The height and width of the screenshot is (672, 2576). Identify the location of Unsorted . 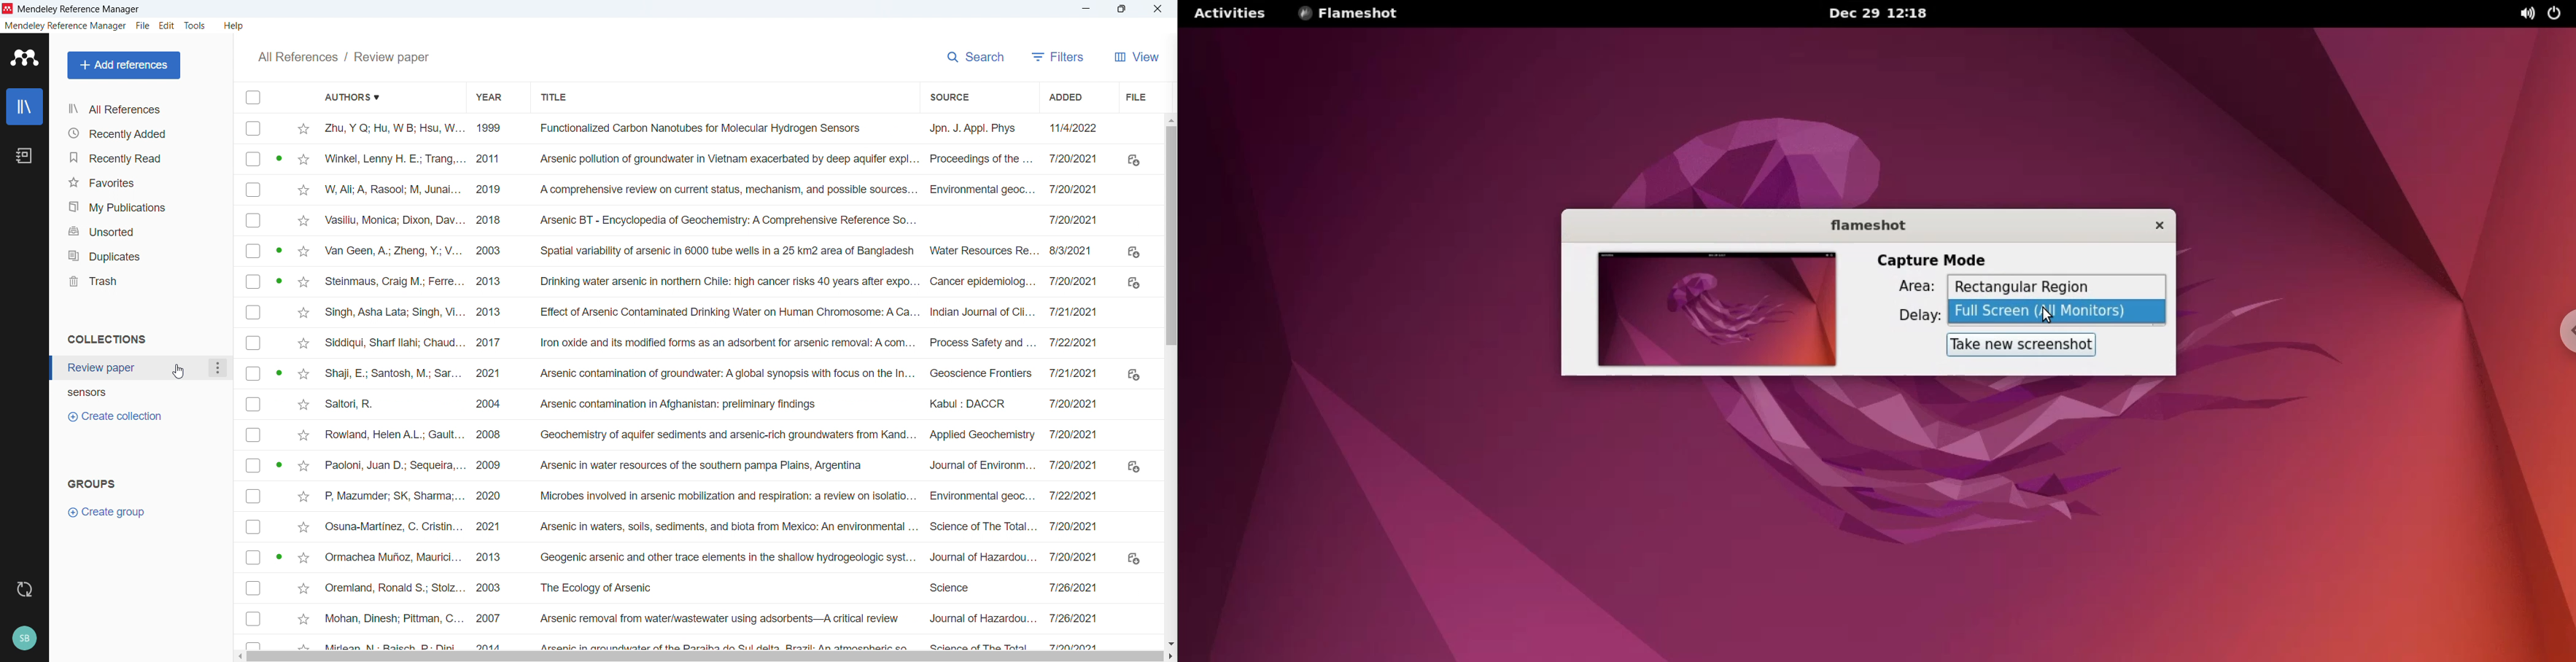
(144, 232).